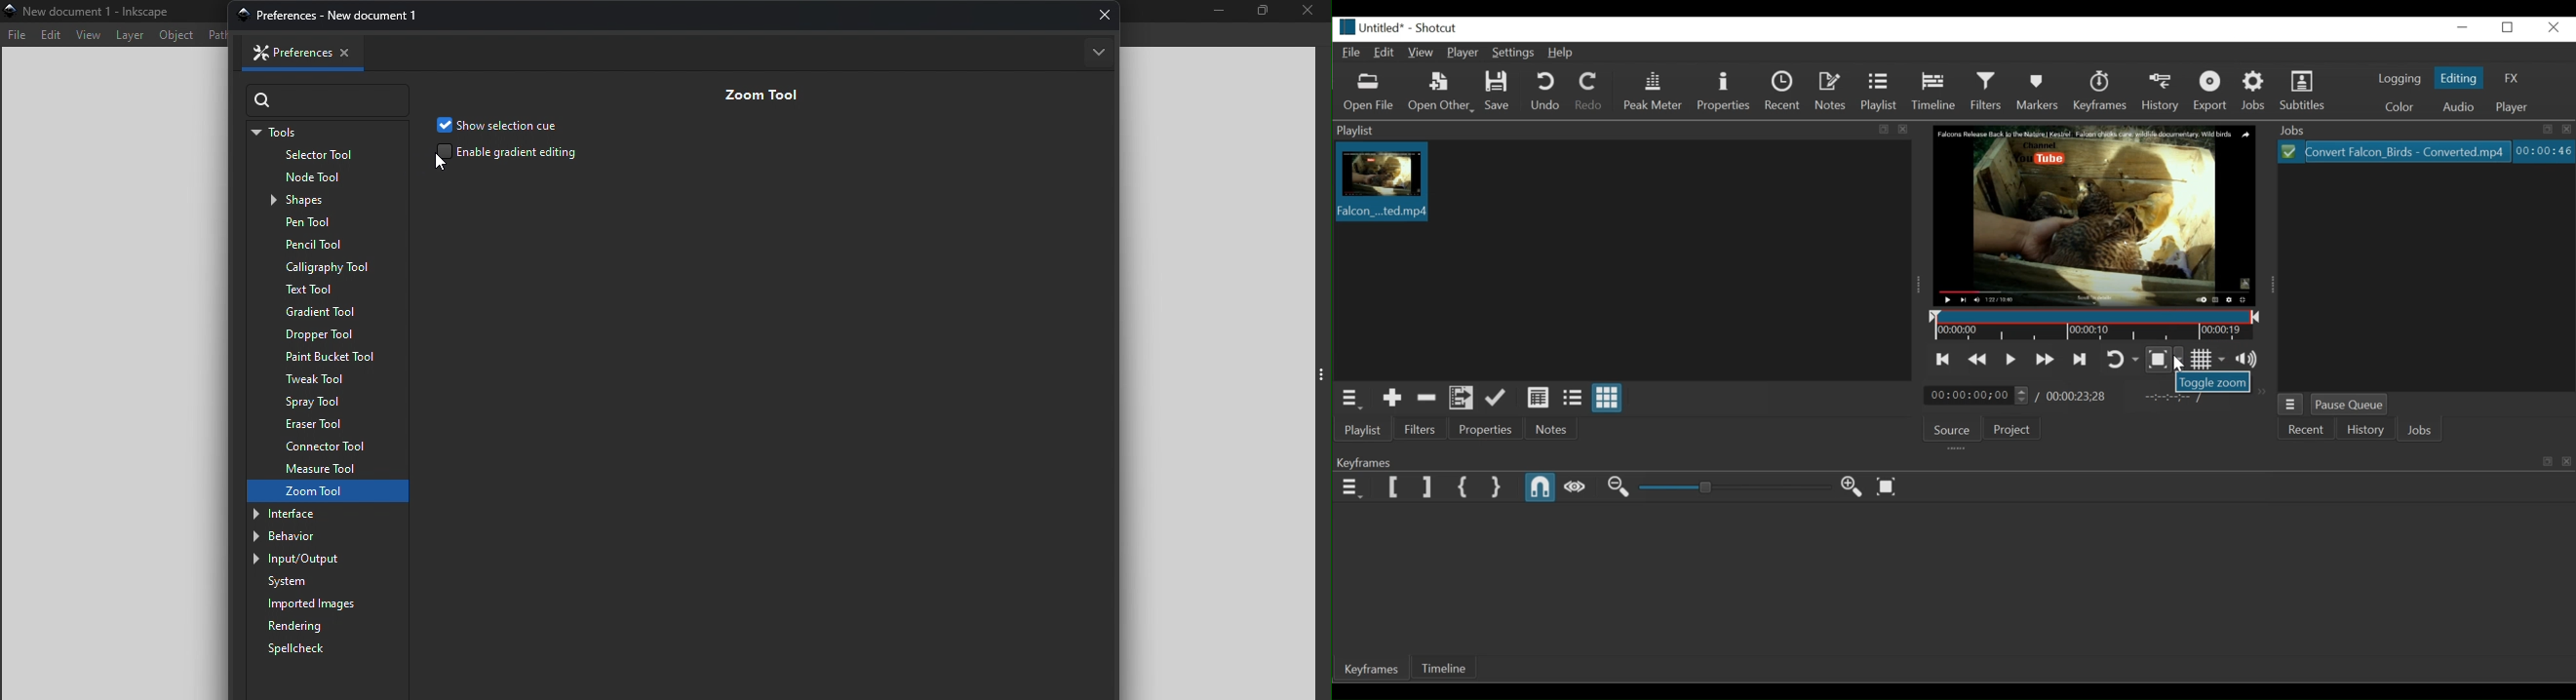  I want to click on Properties, so click(1724, 91).